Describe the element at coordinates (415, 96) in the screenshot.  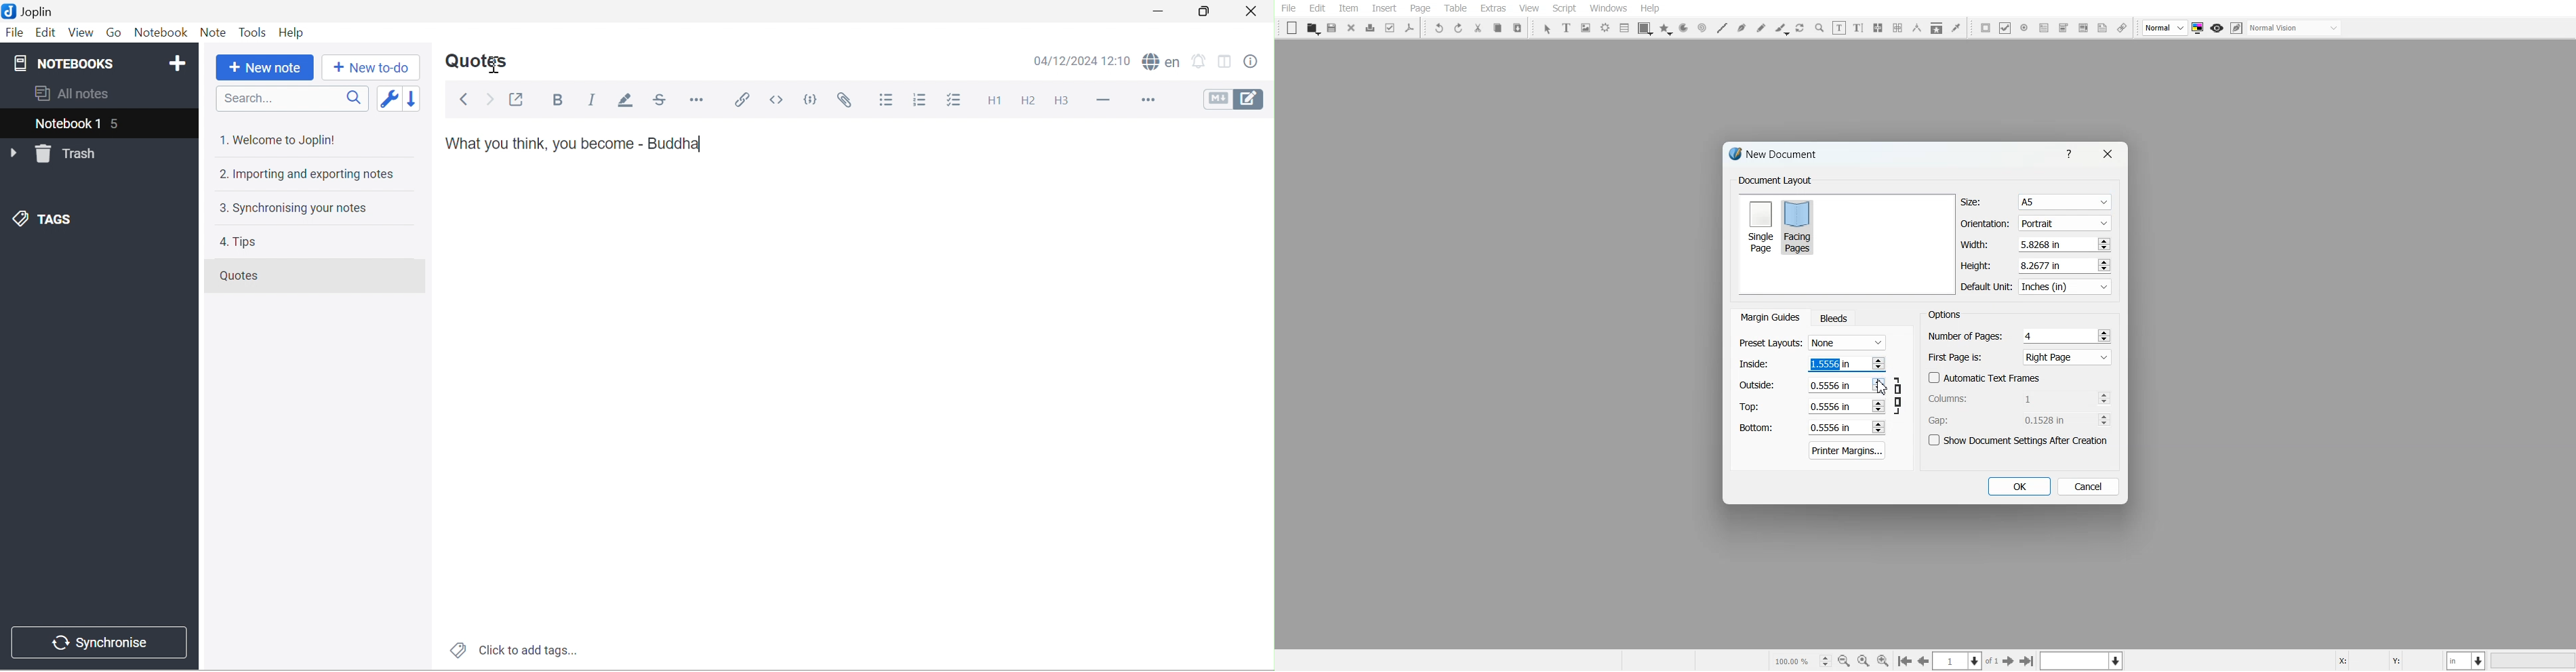
I see `Reverse sort order` at that location.